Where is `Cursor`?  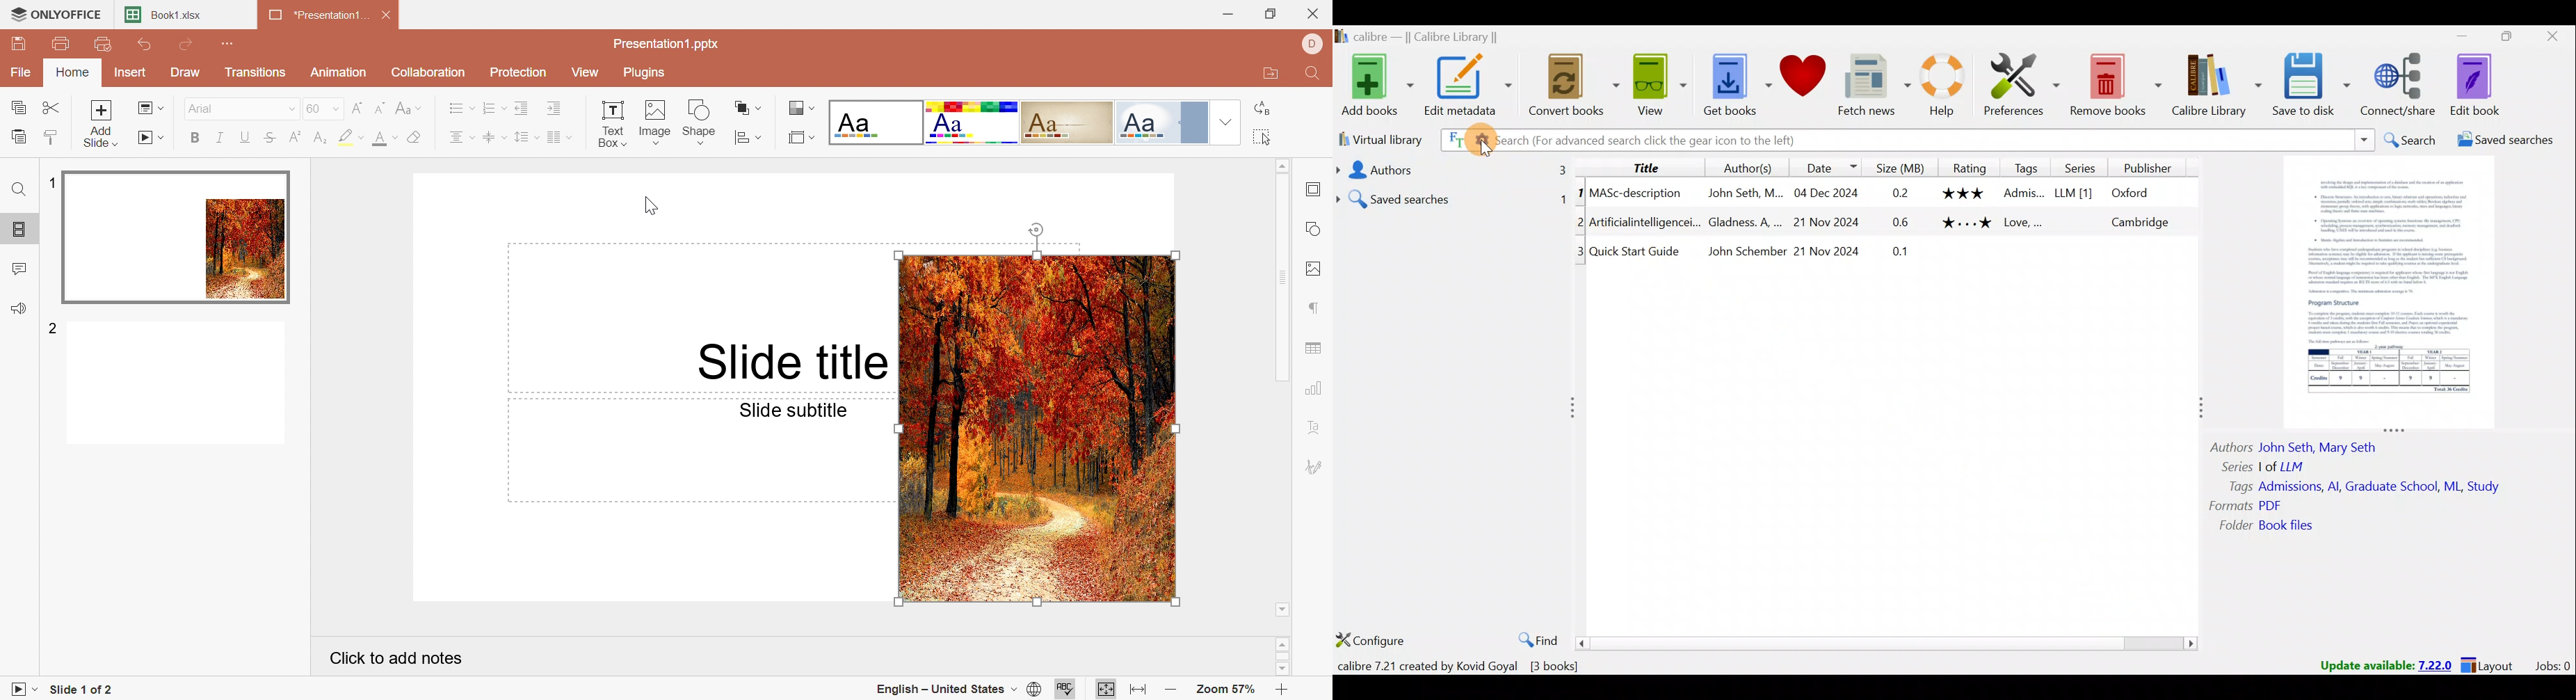 Cursor is located at coordinates (652, 207).